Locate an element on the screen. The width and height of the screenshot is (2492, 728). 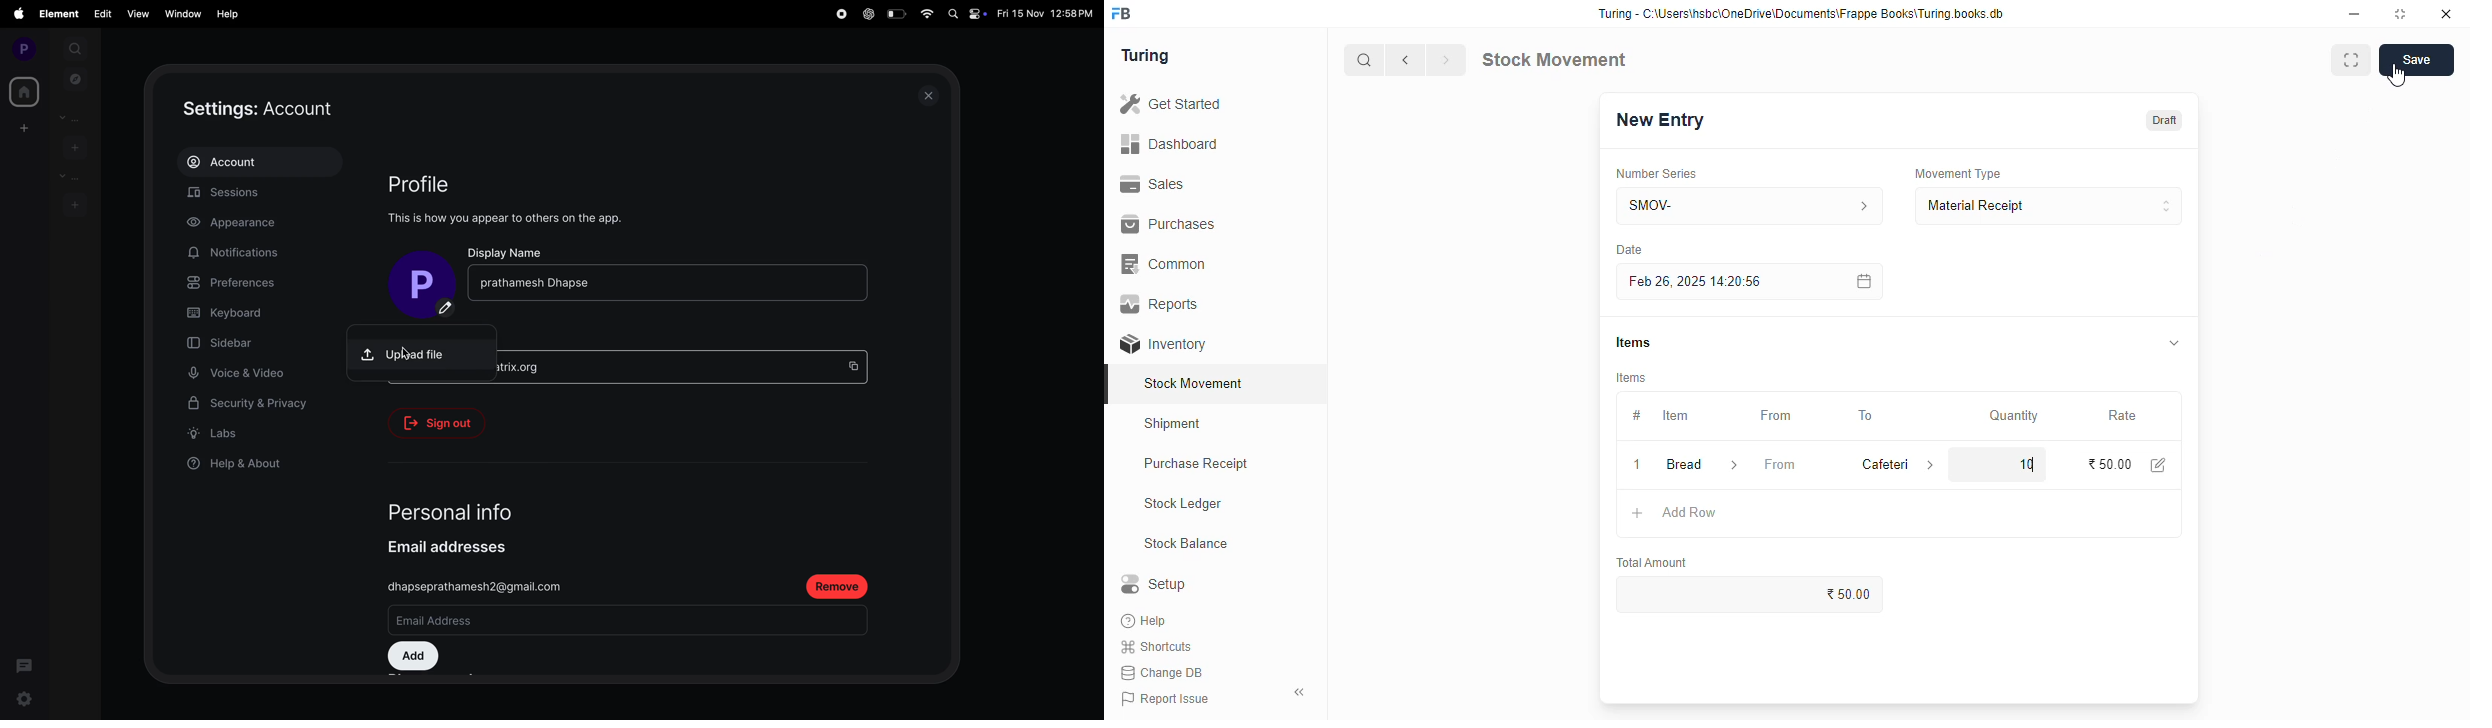
gmail id is located at coordinates (477, 586).